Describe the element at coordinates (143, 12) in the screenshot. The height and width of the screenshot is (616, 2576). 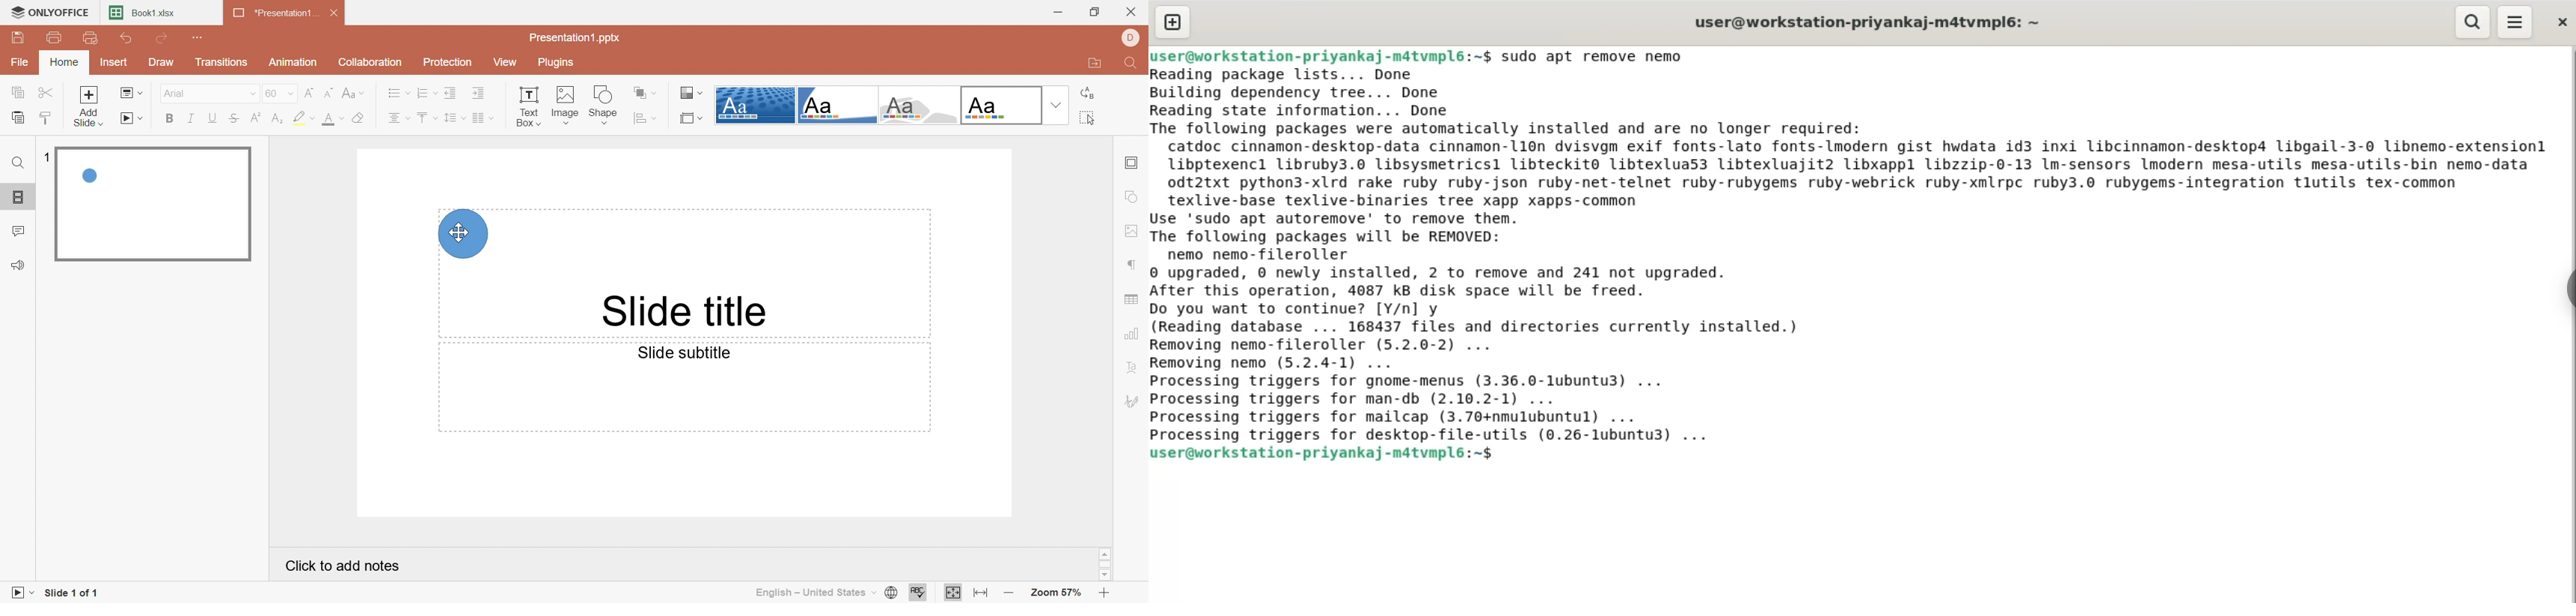
I see `Book1.xlsx` at that location.